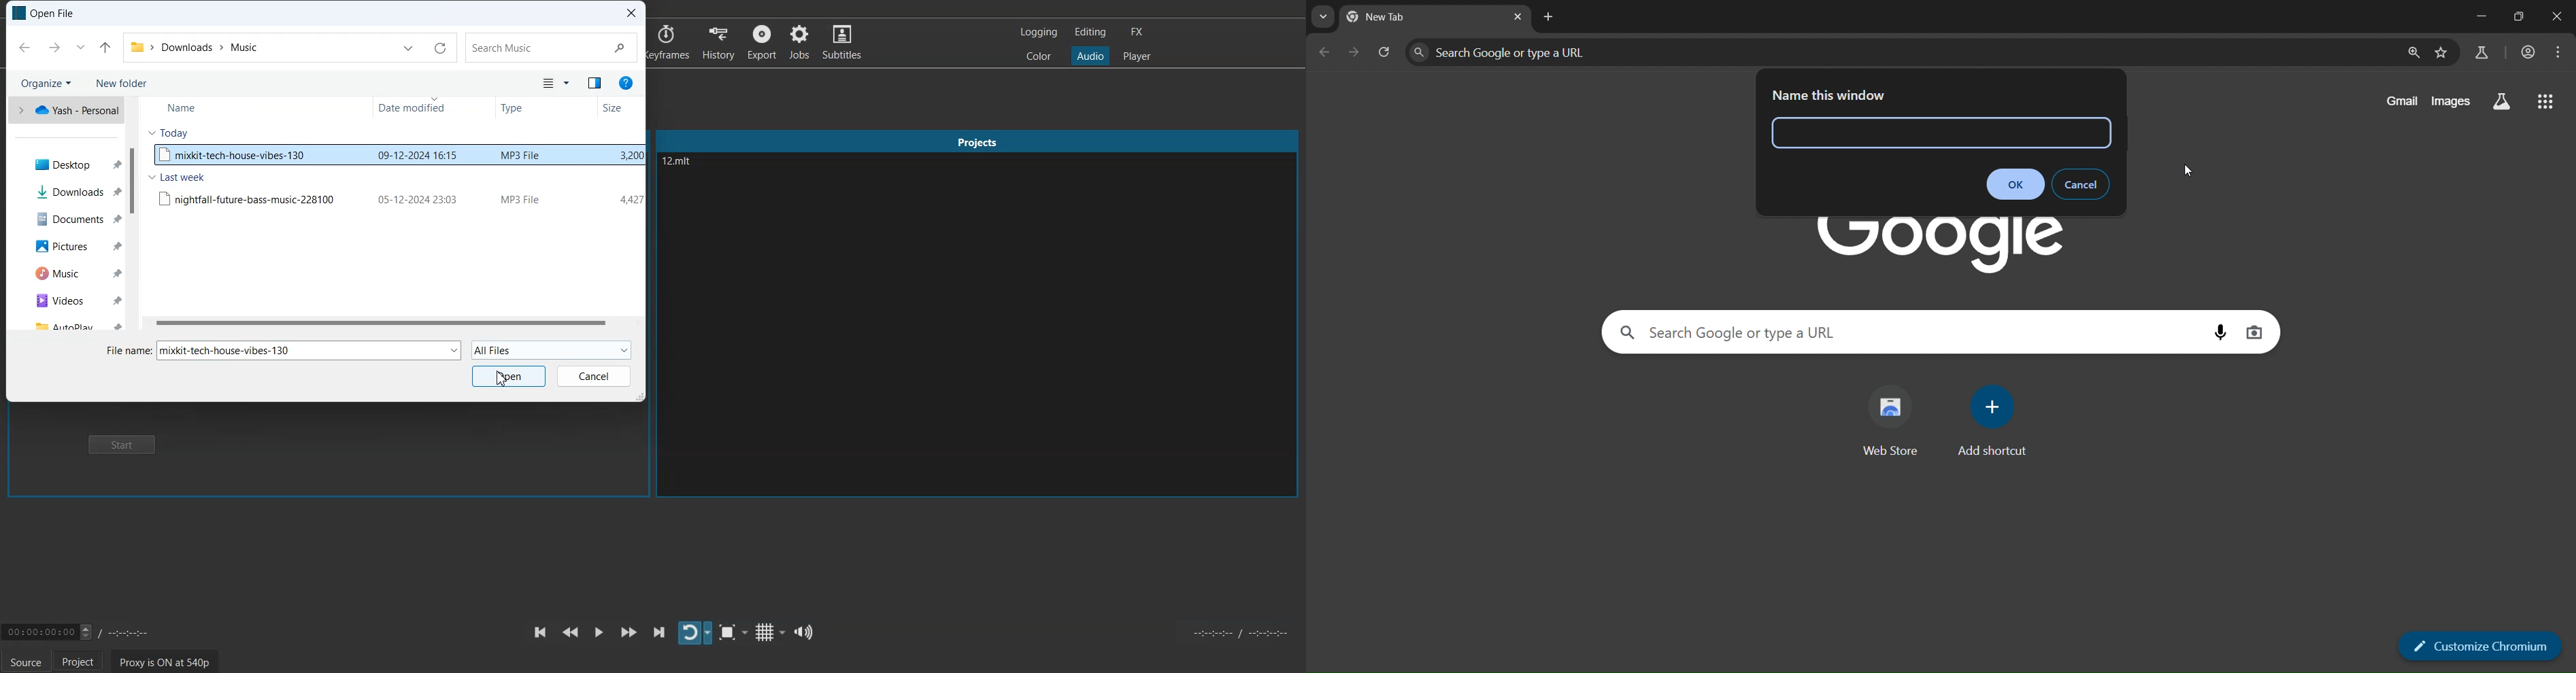  I want to click on customize chromium, so click(2482, 645).